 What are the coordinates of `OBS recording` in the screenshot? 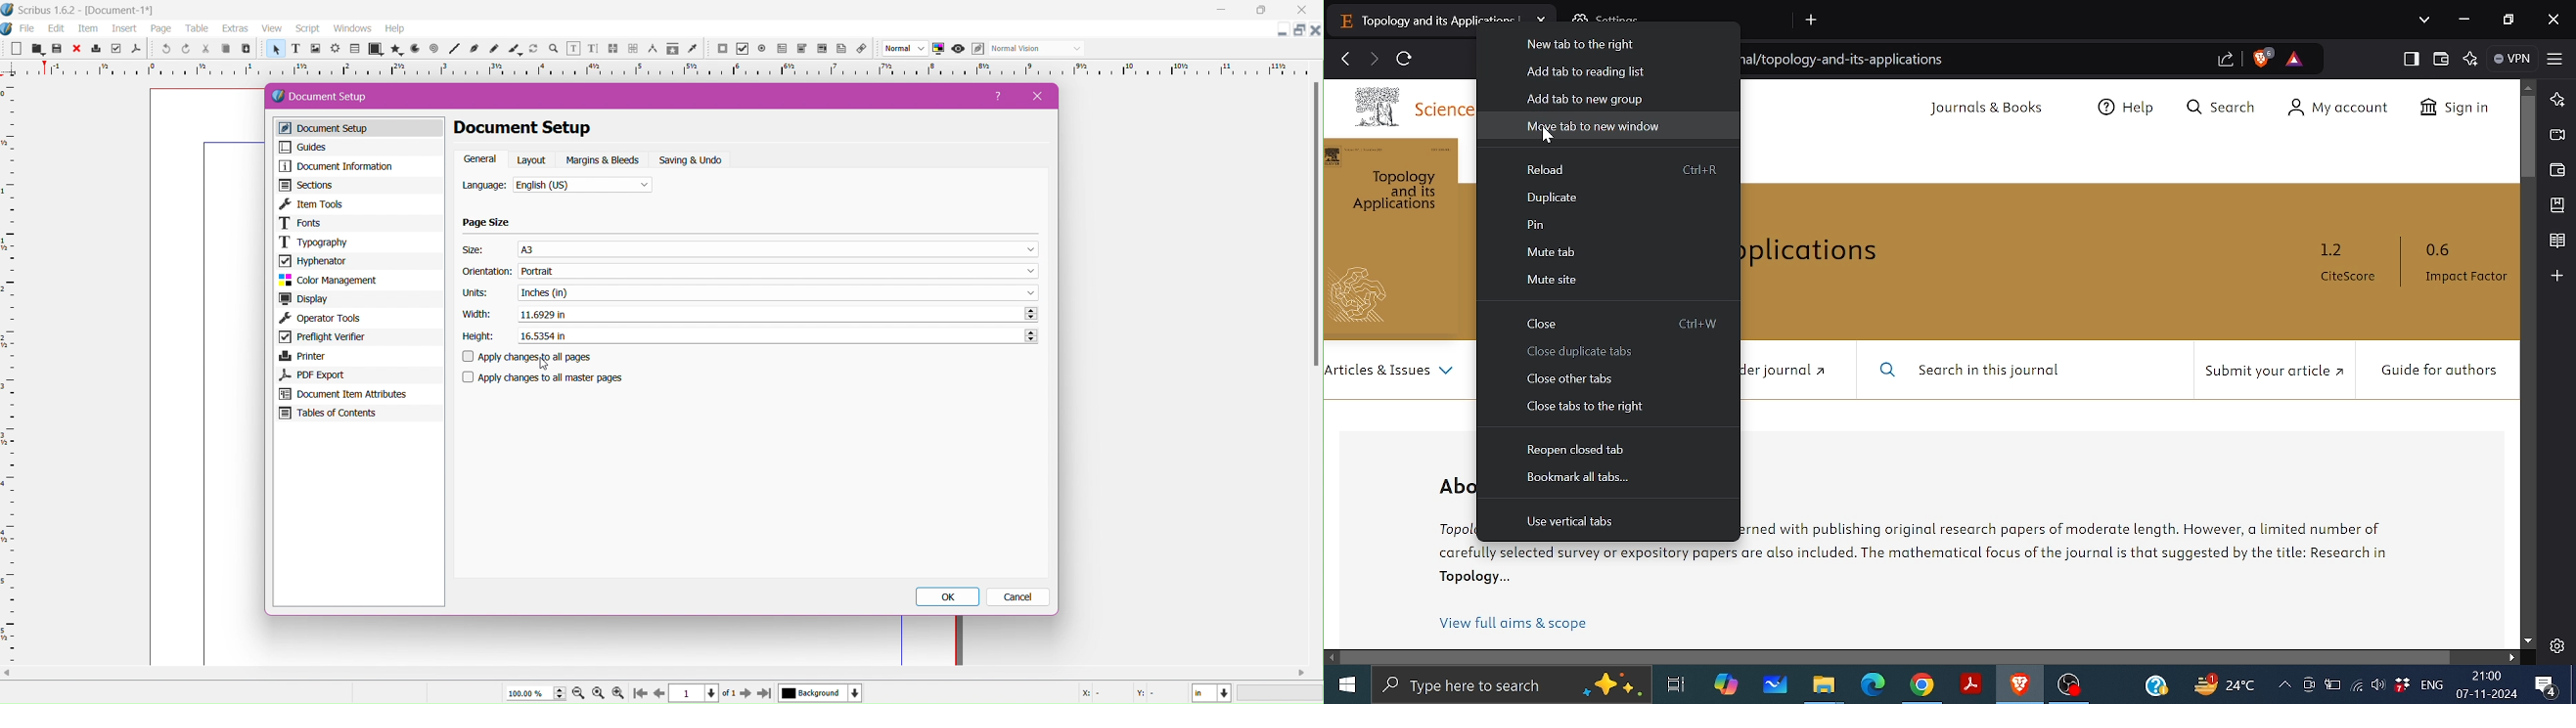 It's located at (2069, 685).